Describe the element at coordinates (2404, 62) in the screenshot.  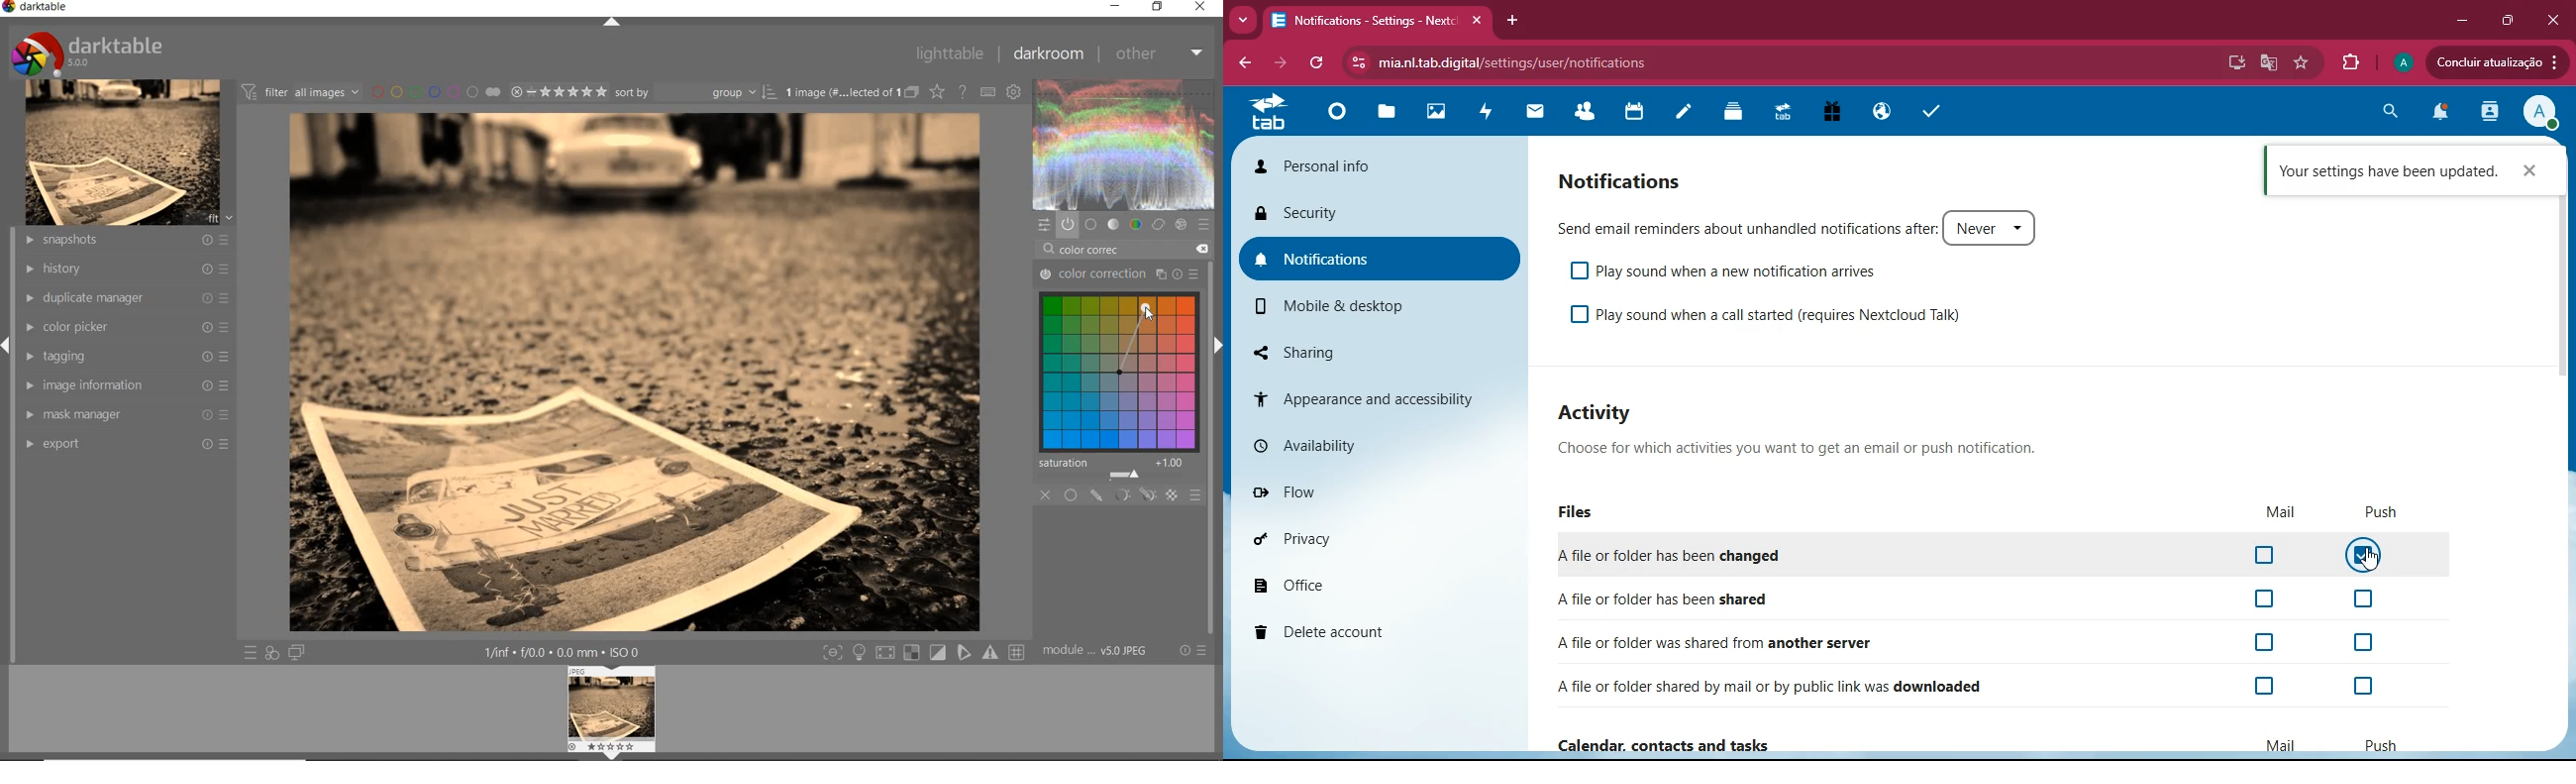
I see `profile` at that location.